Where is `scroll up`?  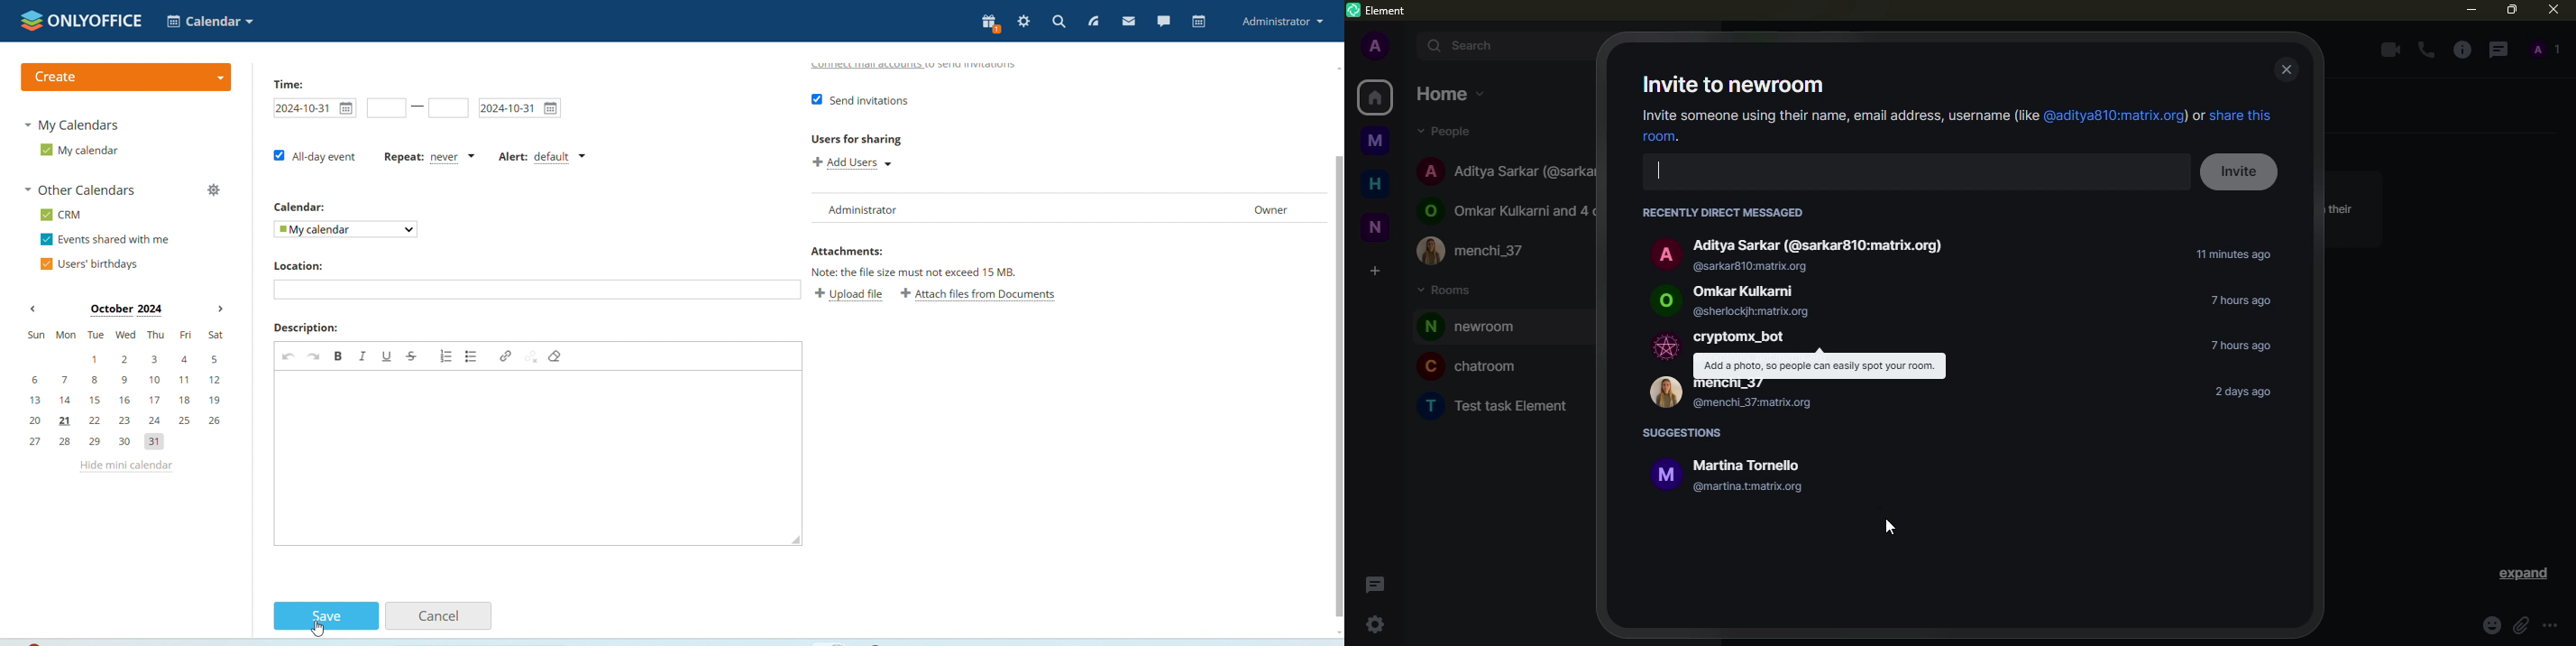 scroll up is located at coordinates (1336, 68).